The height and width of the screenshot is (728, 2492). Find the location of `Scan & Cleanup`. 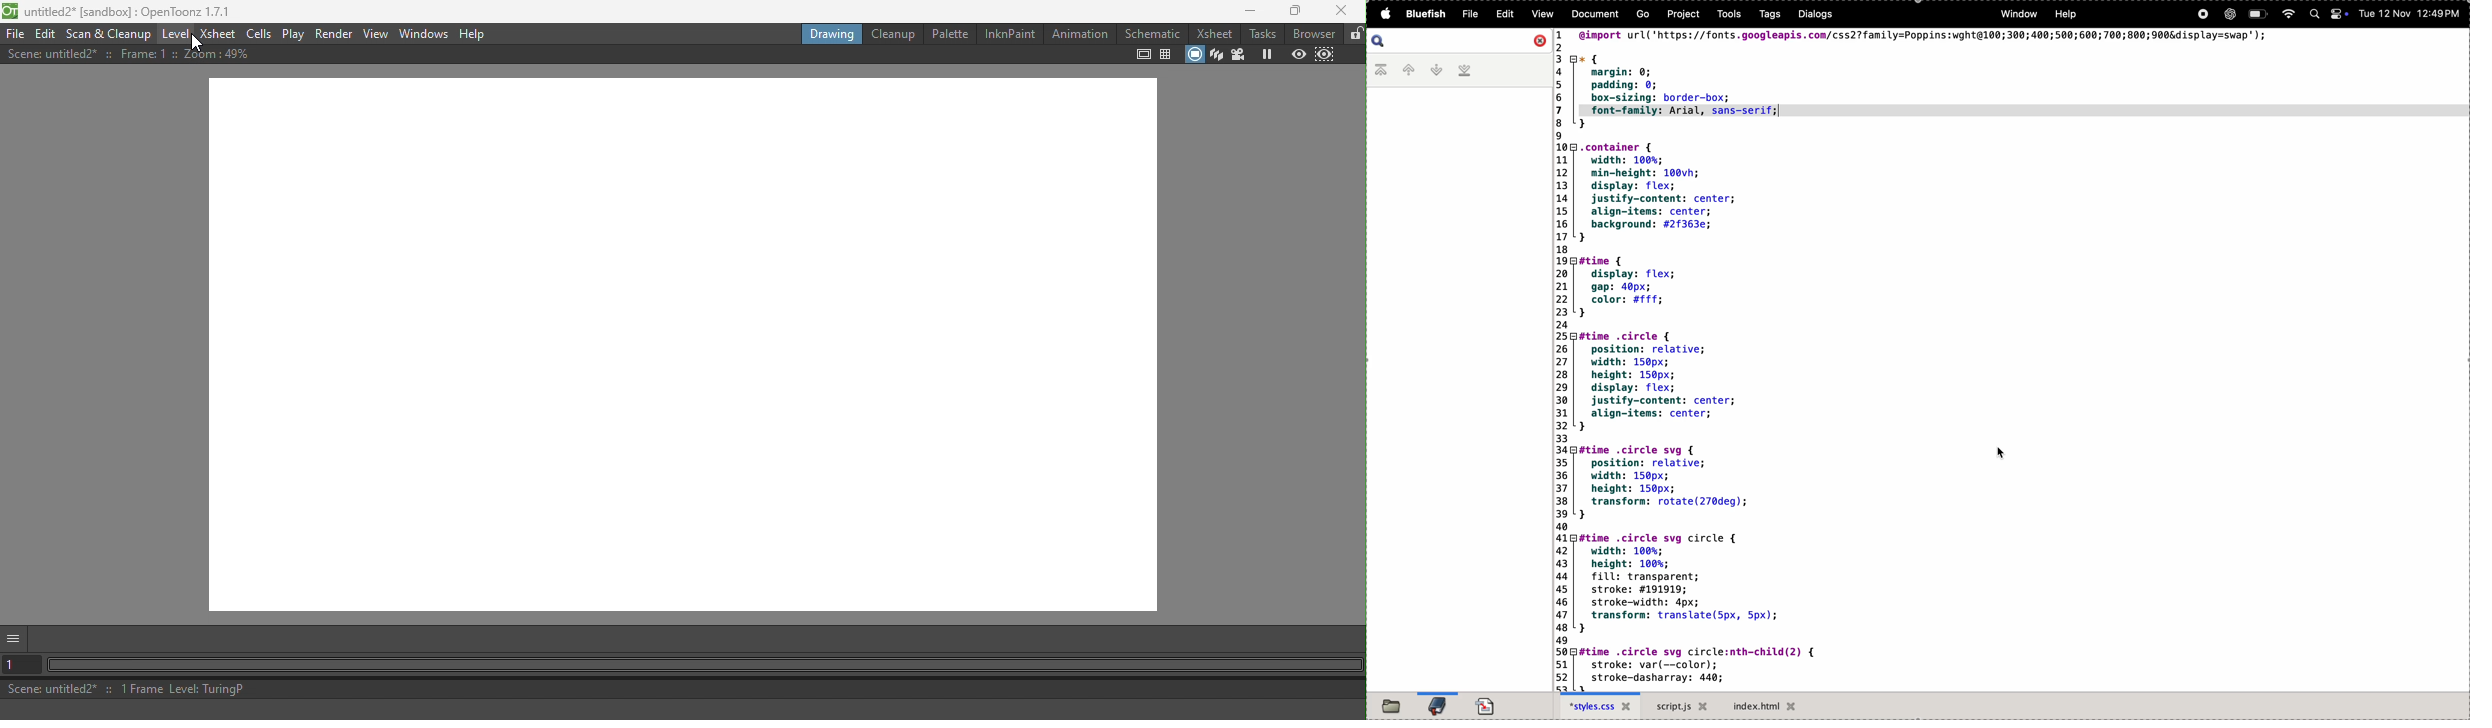

Scan & Cleanup is located at coordinates (108, 35).